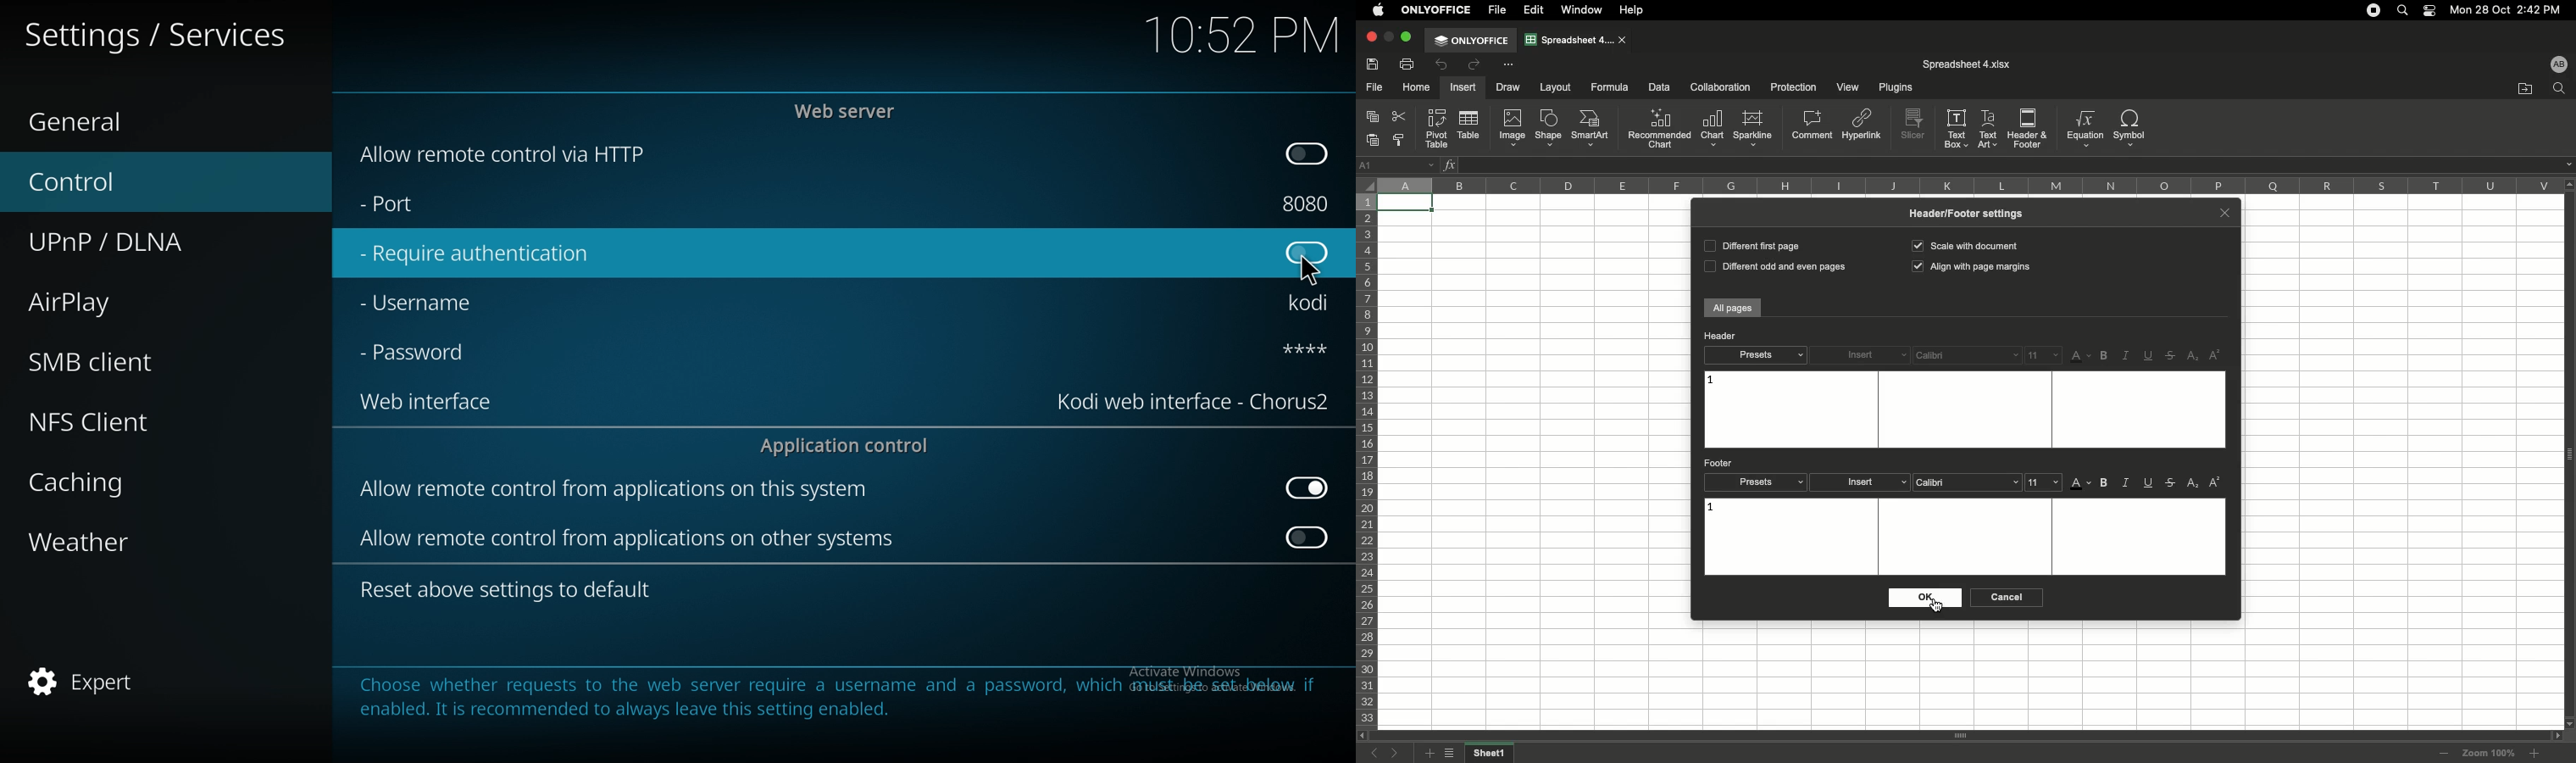  What do you see at coordinates (1378, 755) in the screenshot?
I see `Previous sheet` at bounding box center [1378, 755].